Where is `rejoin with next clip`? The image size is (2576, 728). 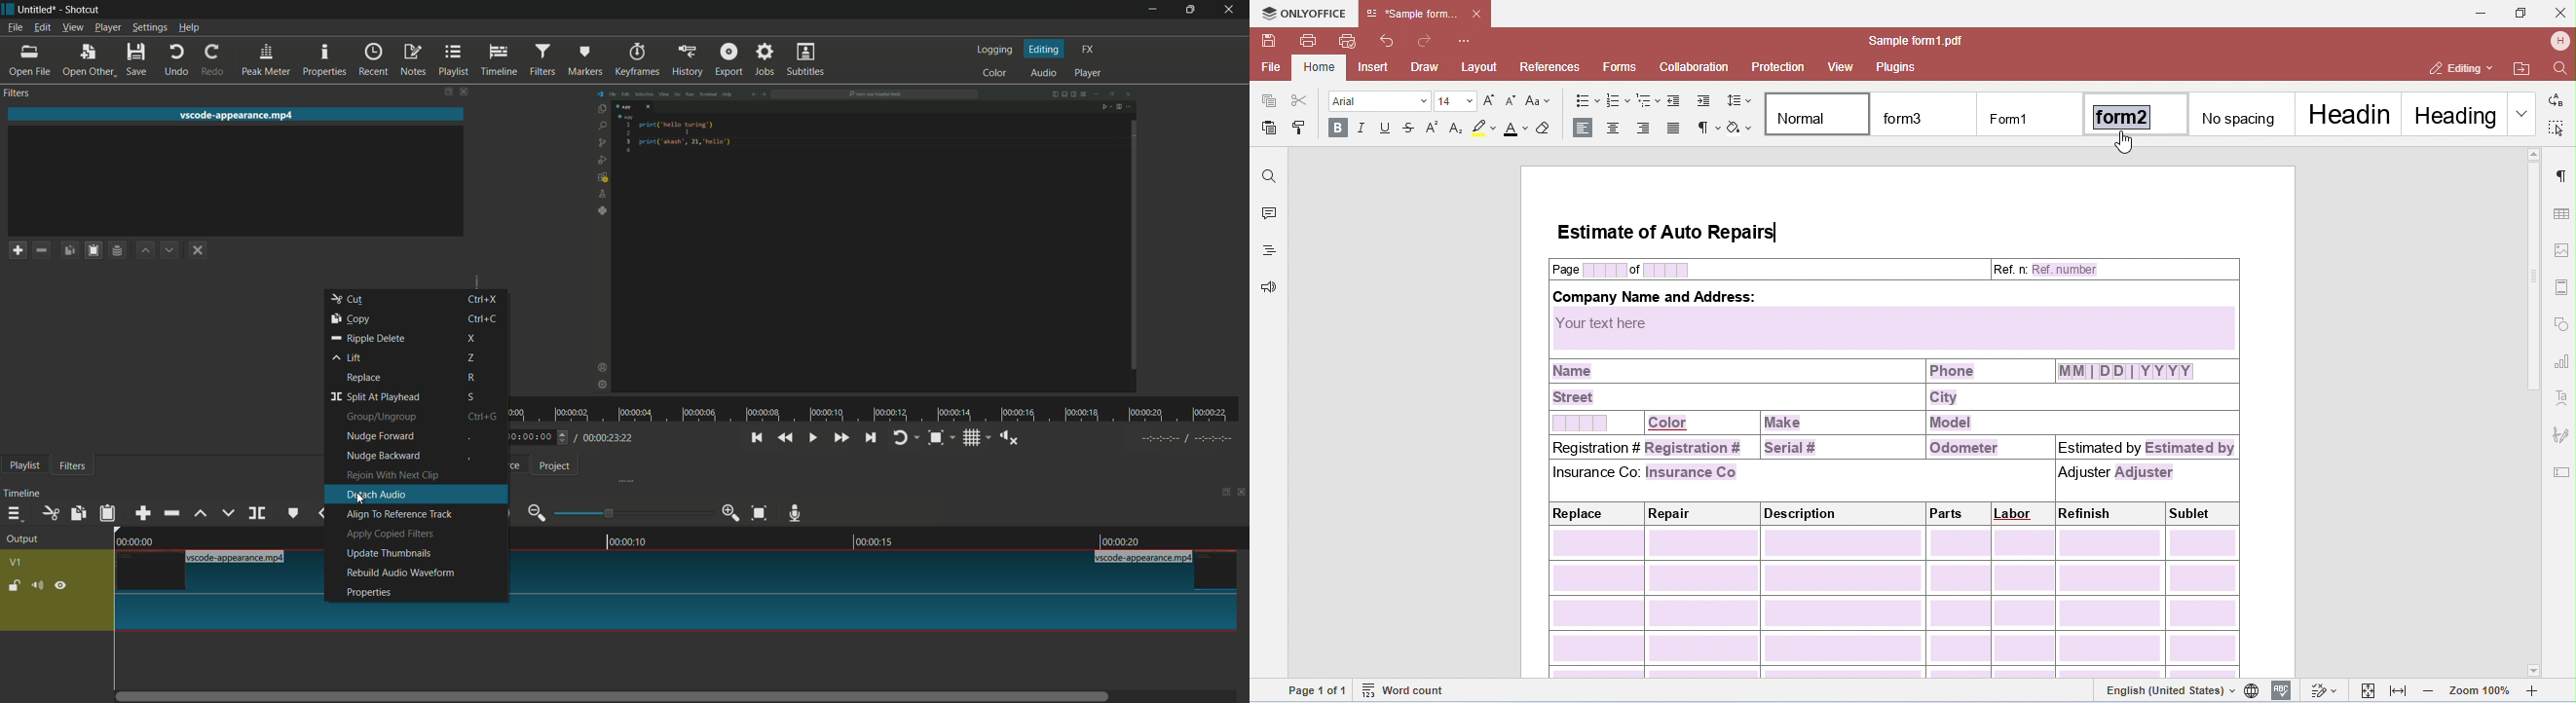
rejoin with next clip is located at coordinates (392, 475).